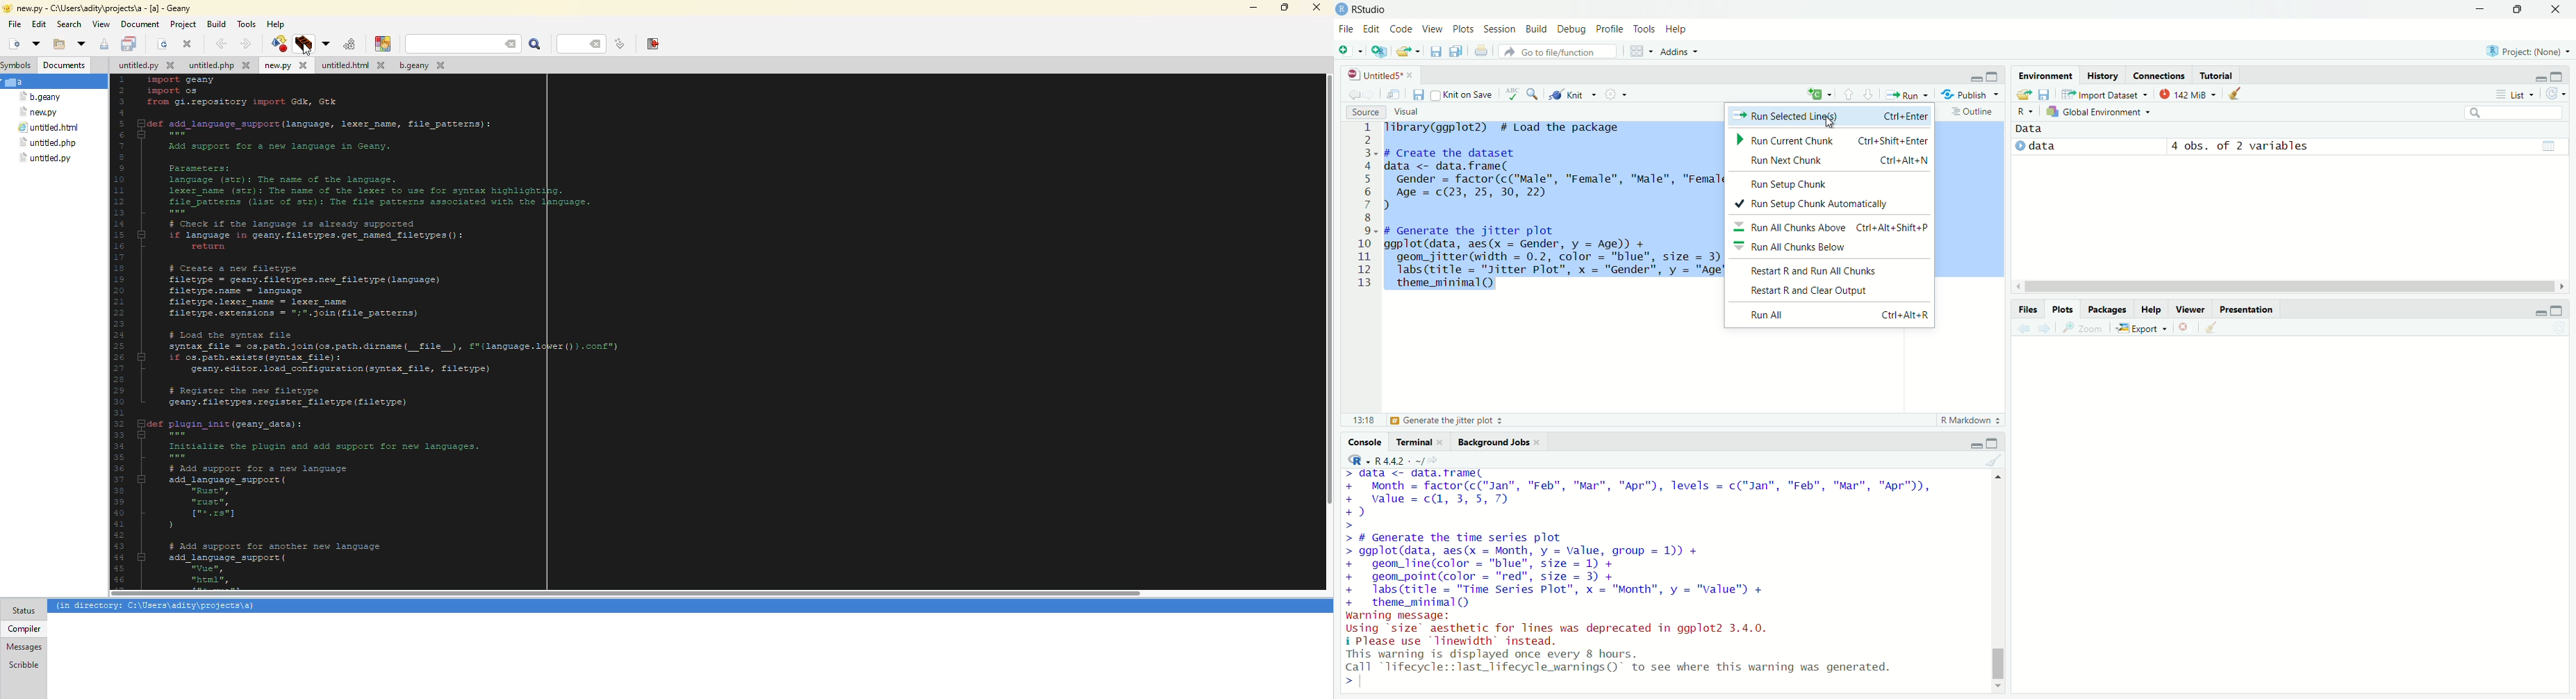 This screenshot has width=2576, height=700. Describe the element at coordinates (2066, 309) in the screenshot. I see `plots` at that location.